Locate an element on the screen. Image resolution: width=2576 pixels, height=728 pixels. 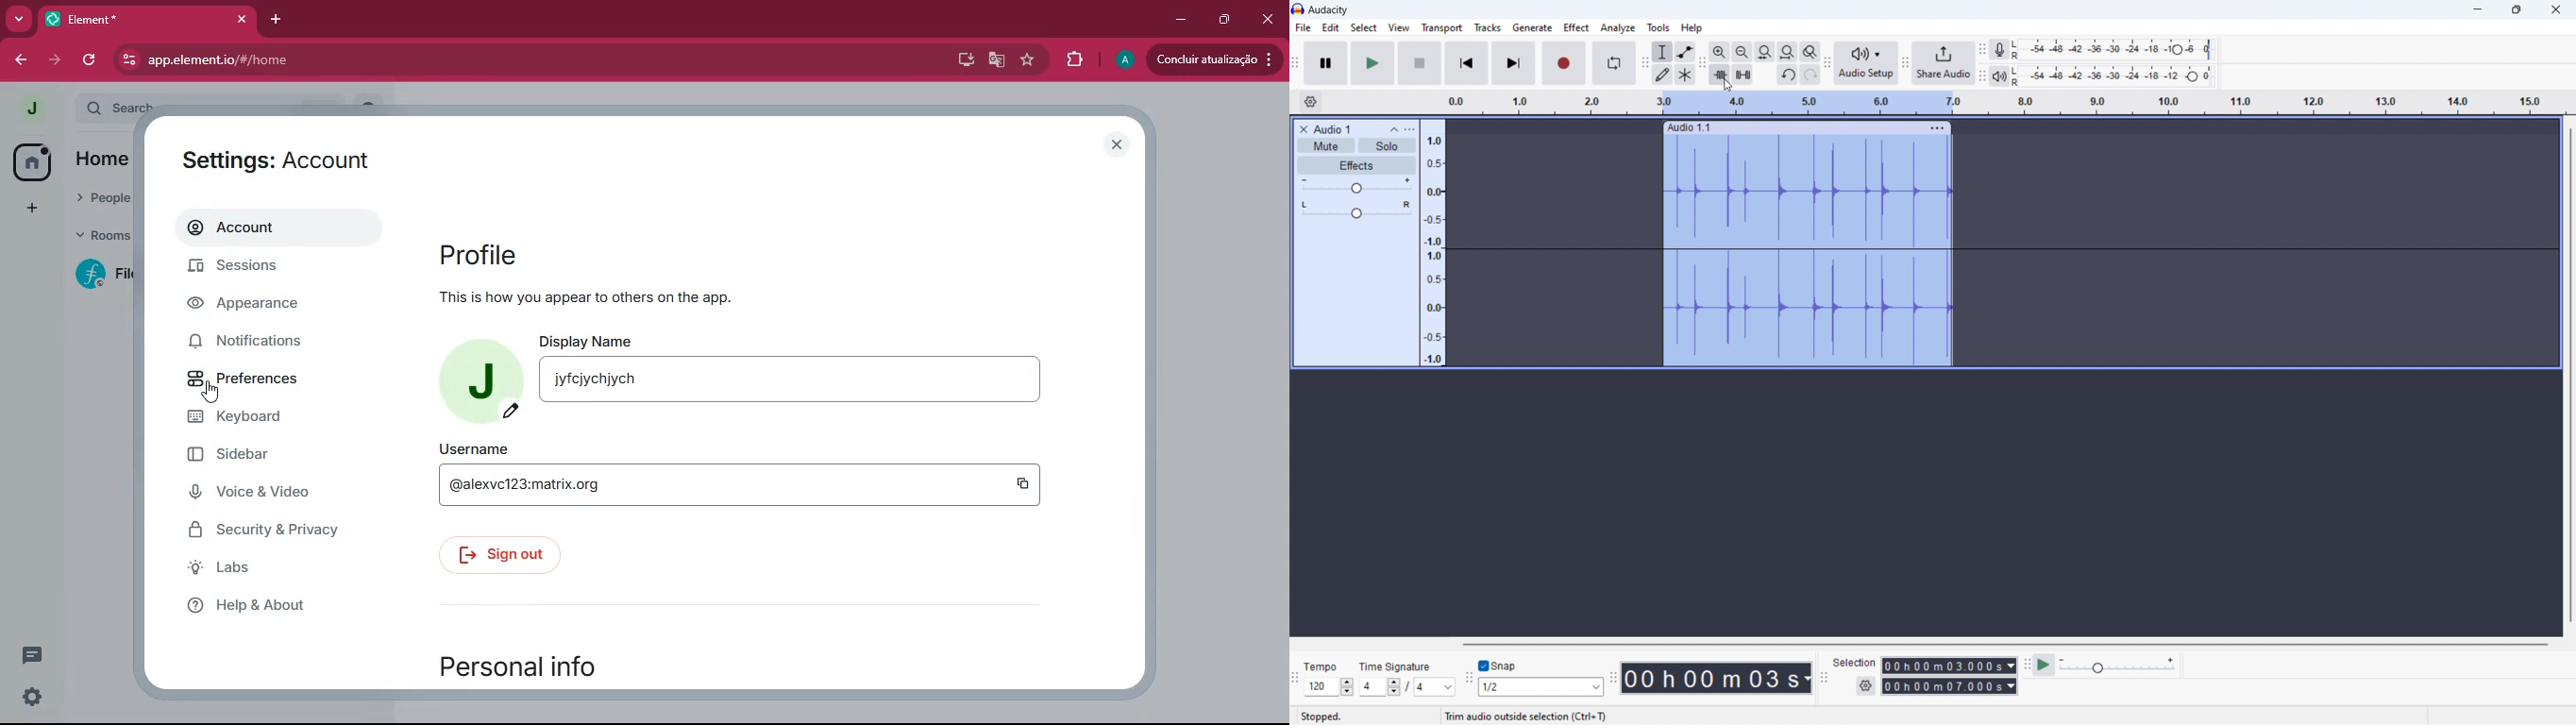
sessions is located at coordinates (262, 267).